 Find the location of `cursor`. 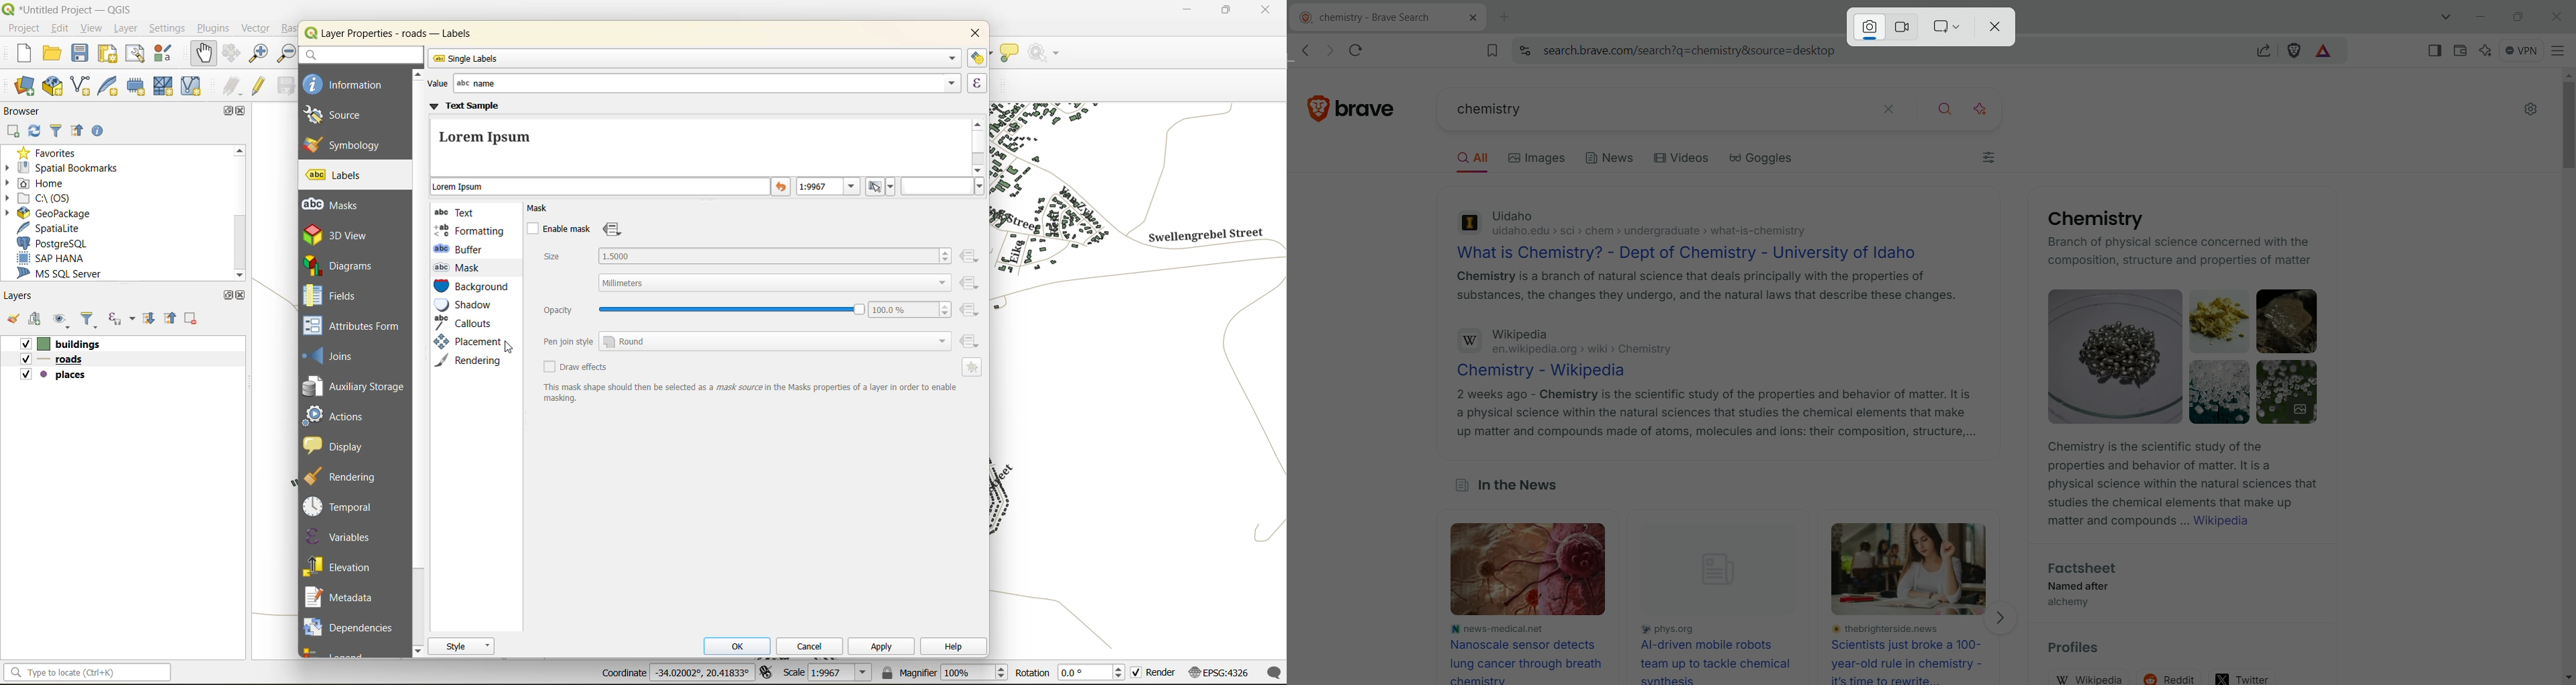

cursor is located at coordinates (1301, 64).